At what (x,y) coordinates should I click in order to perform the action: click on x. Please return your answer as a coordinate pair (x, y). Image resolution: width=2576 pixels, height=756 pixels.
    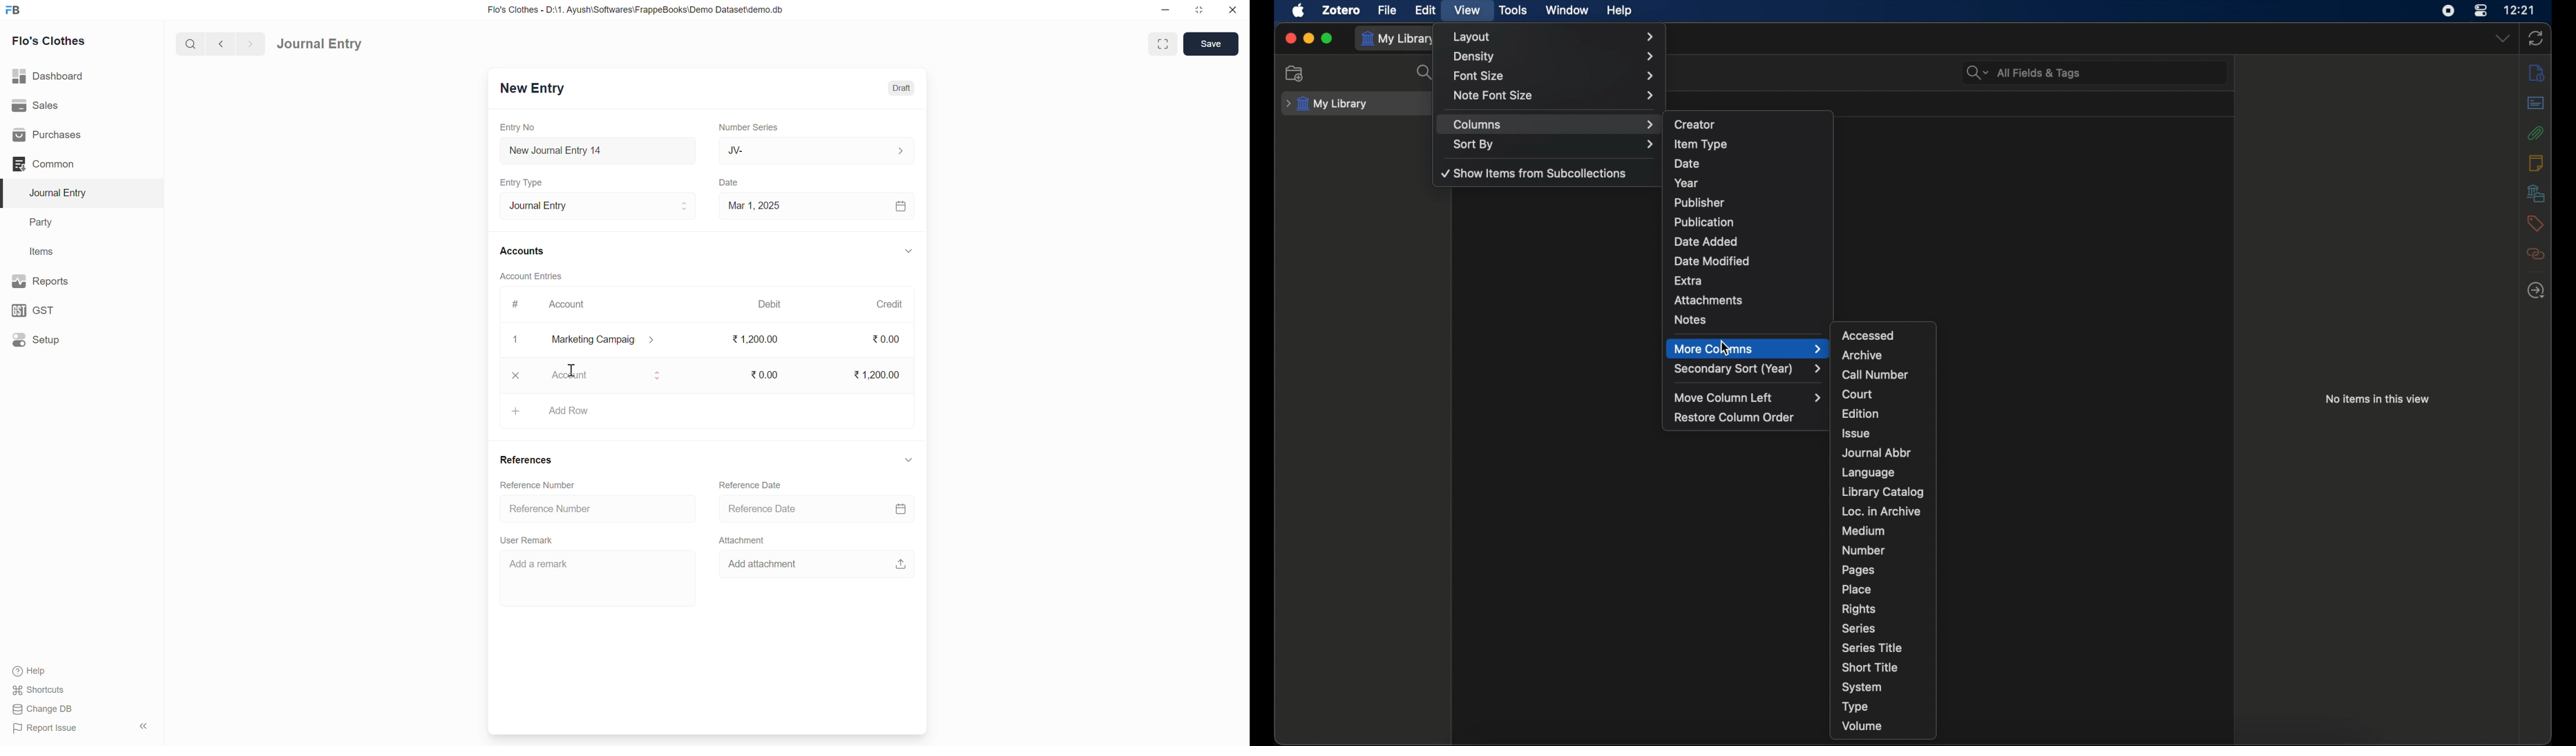
    Looking at the image, I should click on (517, 374).